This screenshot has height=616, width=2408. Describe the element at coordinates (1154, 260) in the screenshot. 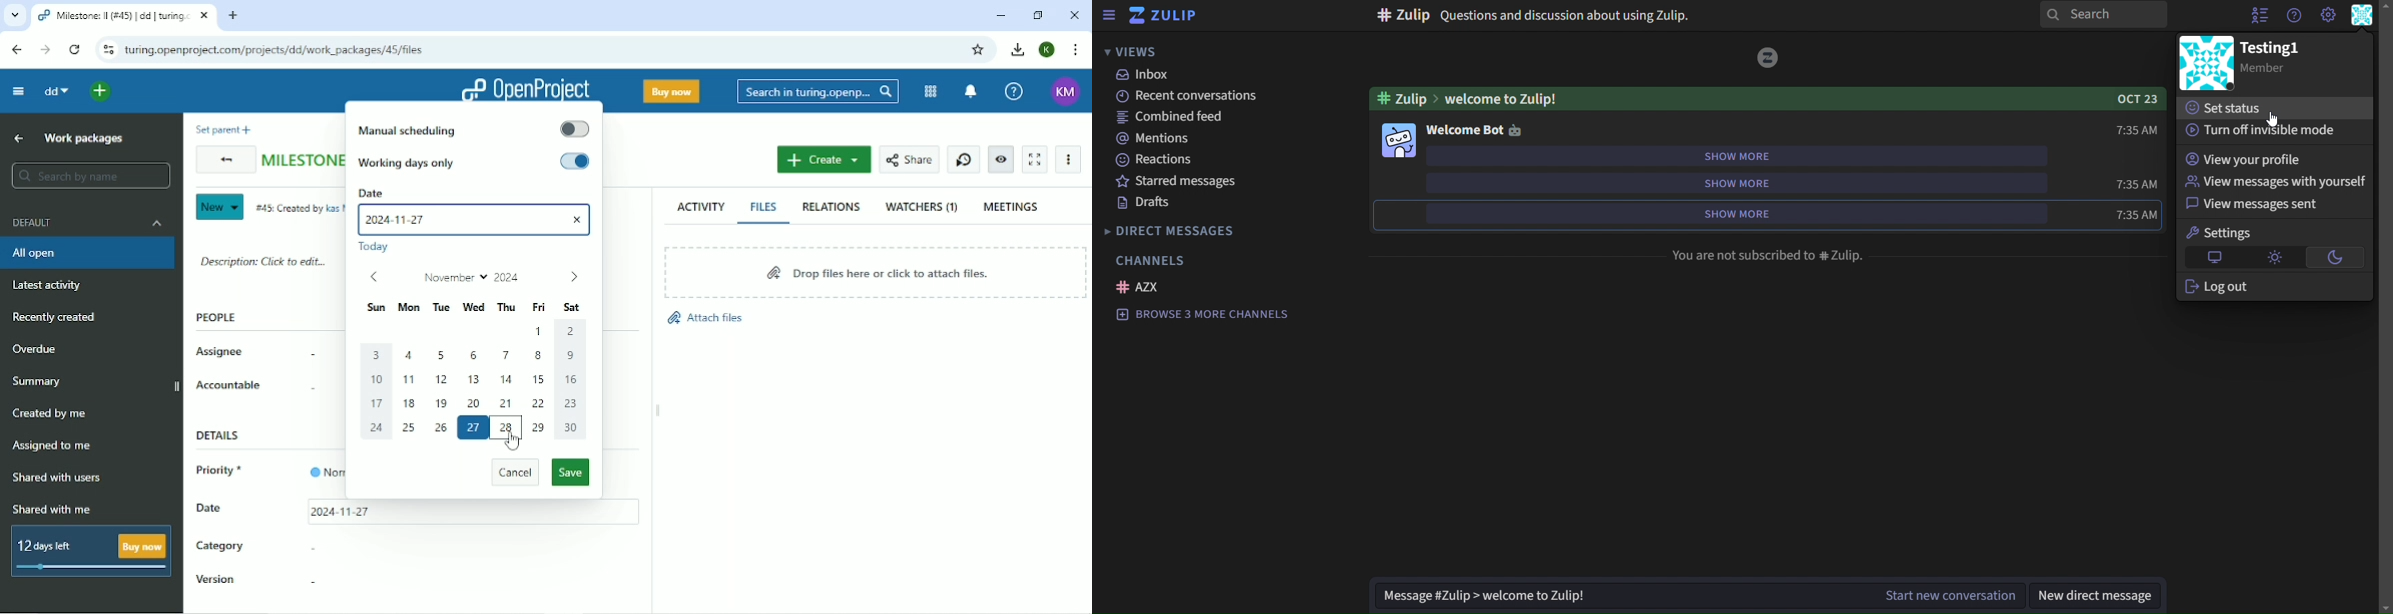

I see `channels` at that location.